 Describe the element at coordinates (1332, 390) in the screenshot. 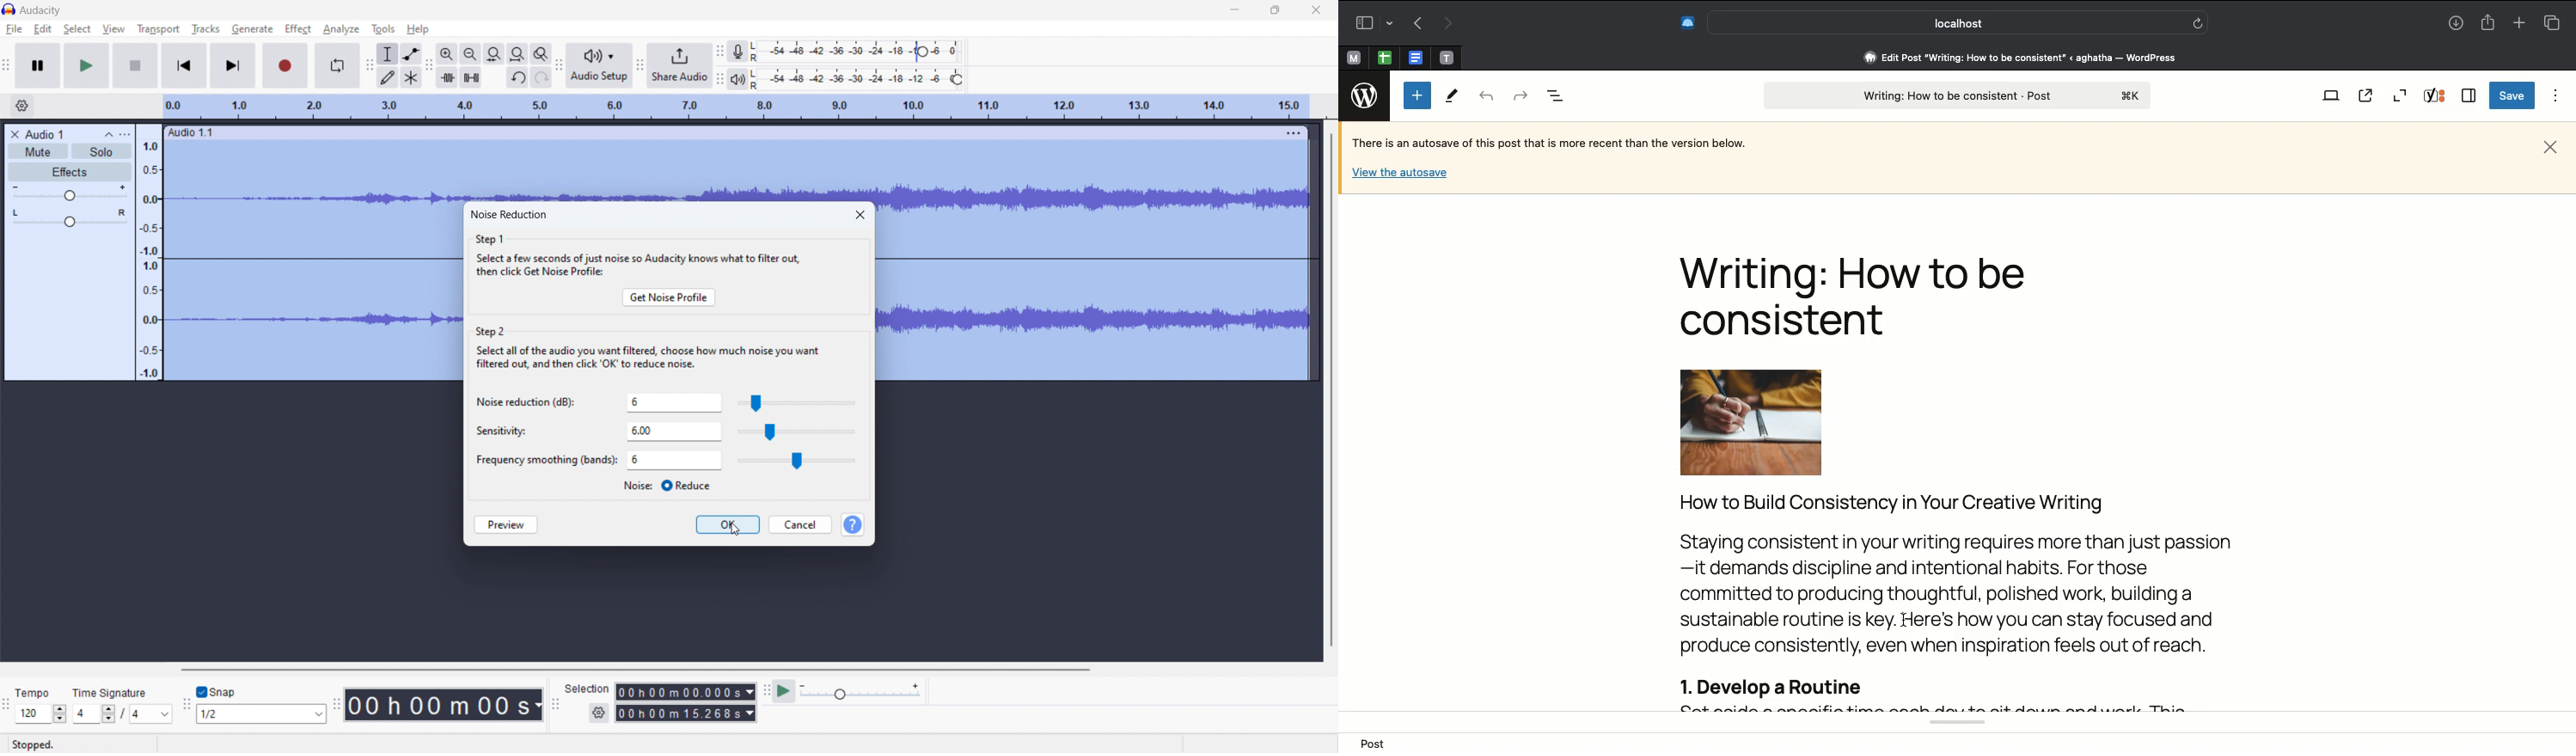

I see `vertical scrollbar` at that location.